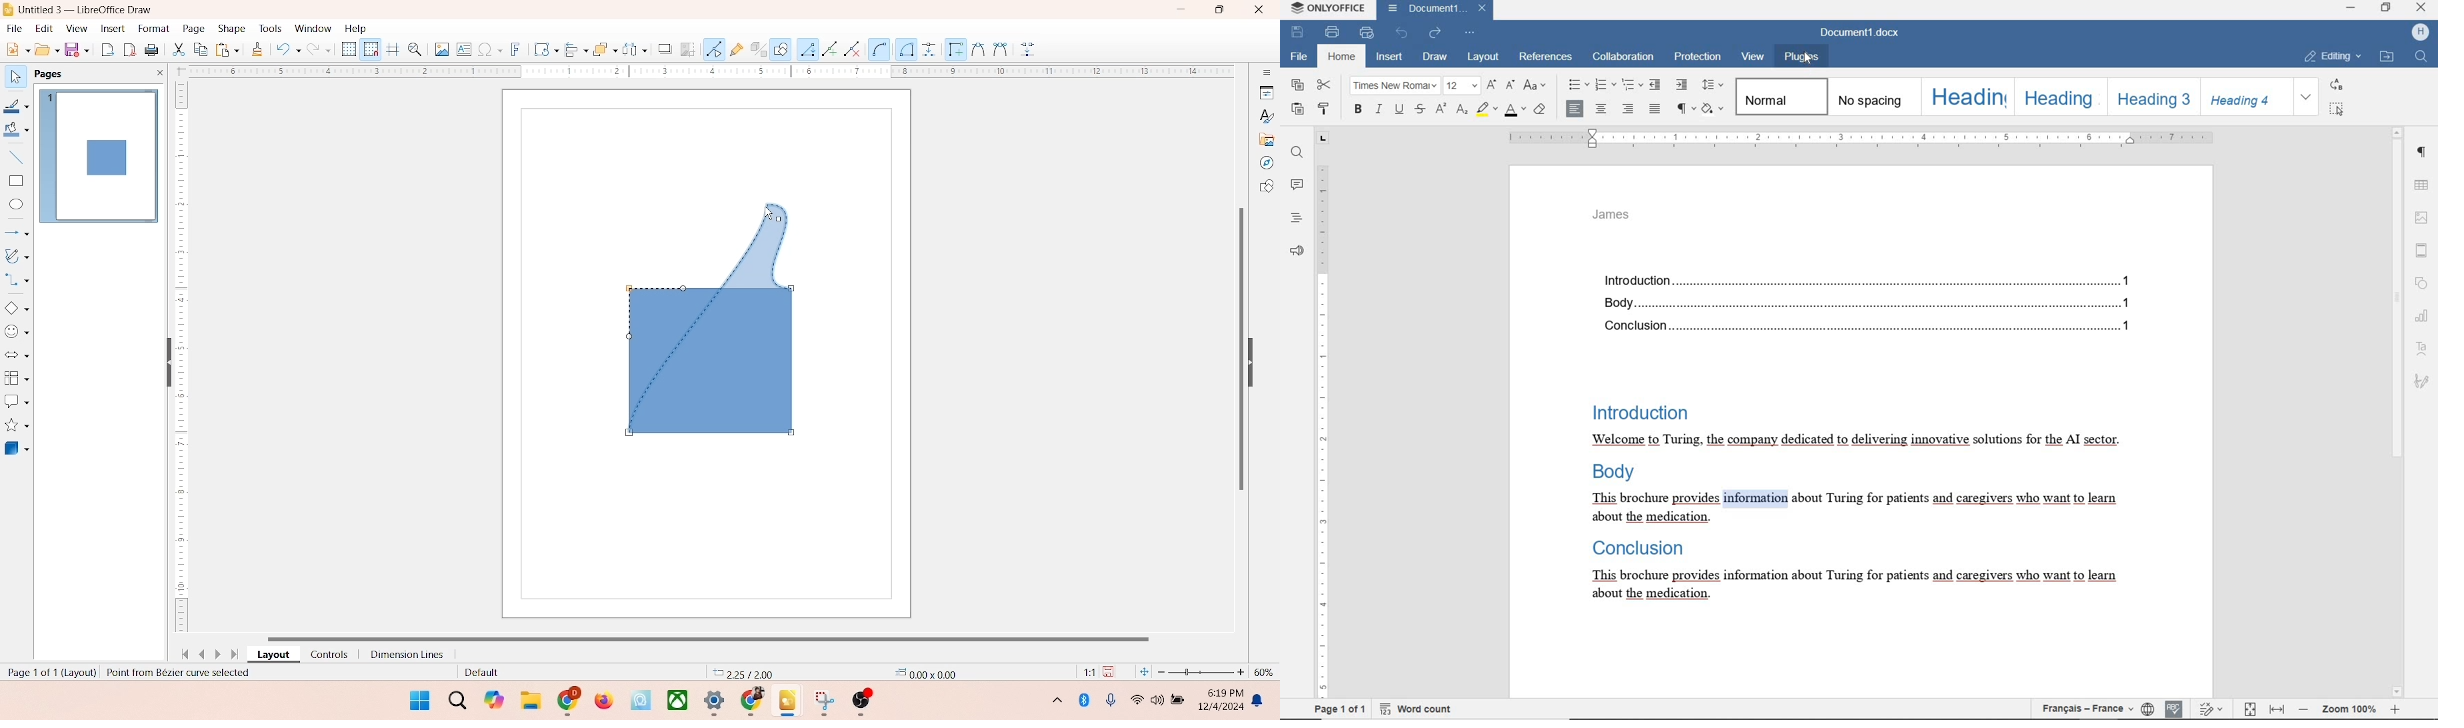 The height and width of the screenshot is (728, 2464). What do you see at coordinates (1638, 410) in the screenshot?
I see `Introduction` at bounding box center [1638, 410].